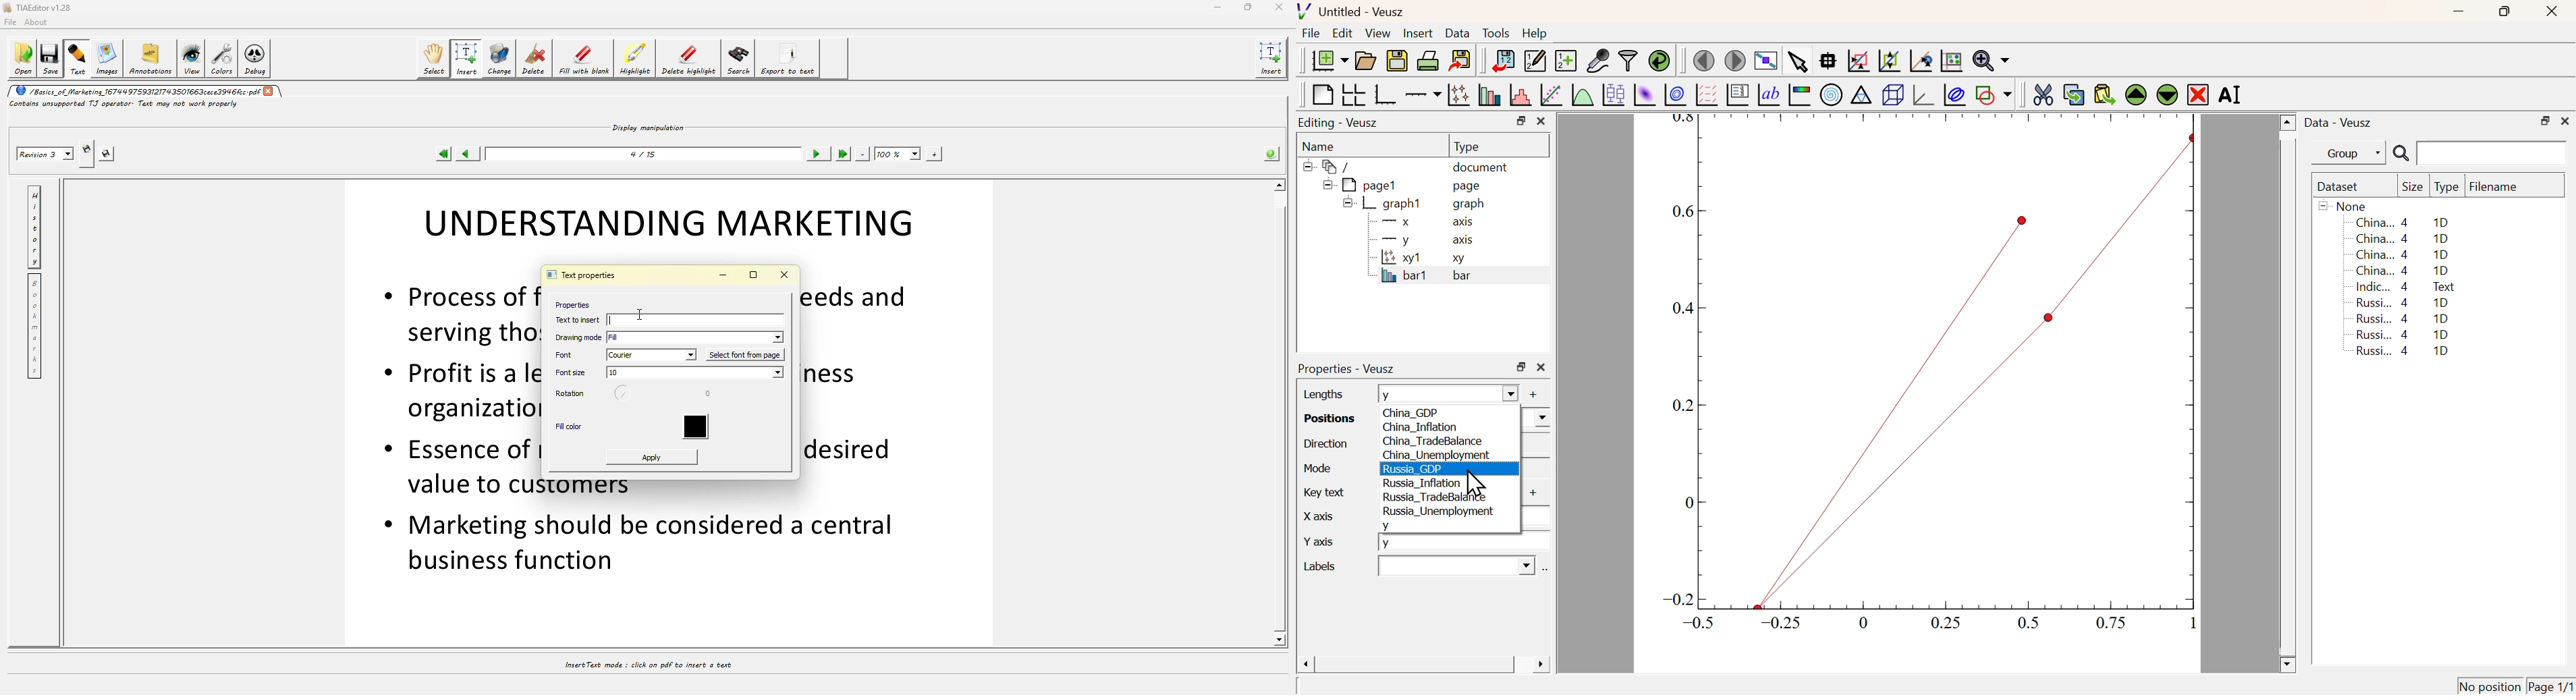 This screenshot has width=2576, height=700. Describe the element at coordinates (1469, 185) in the screenshot. I see `page` at that location.